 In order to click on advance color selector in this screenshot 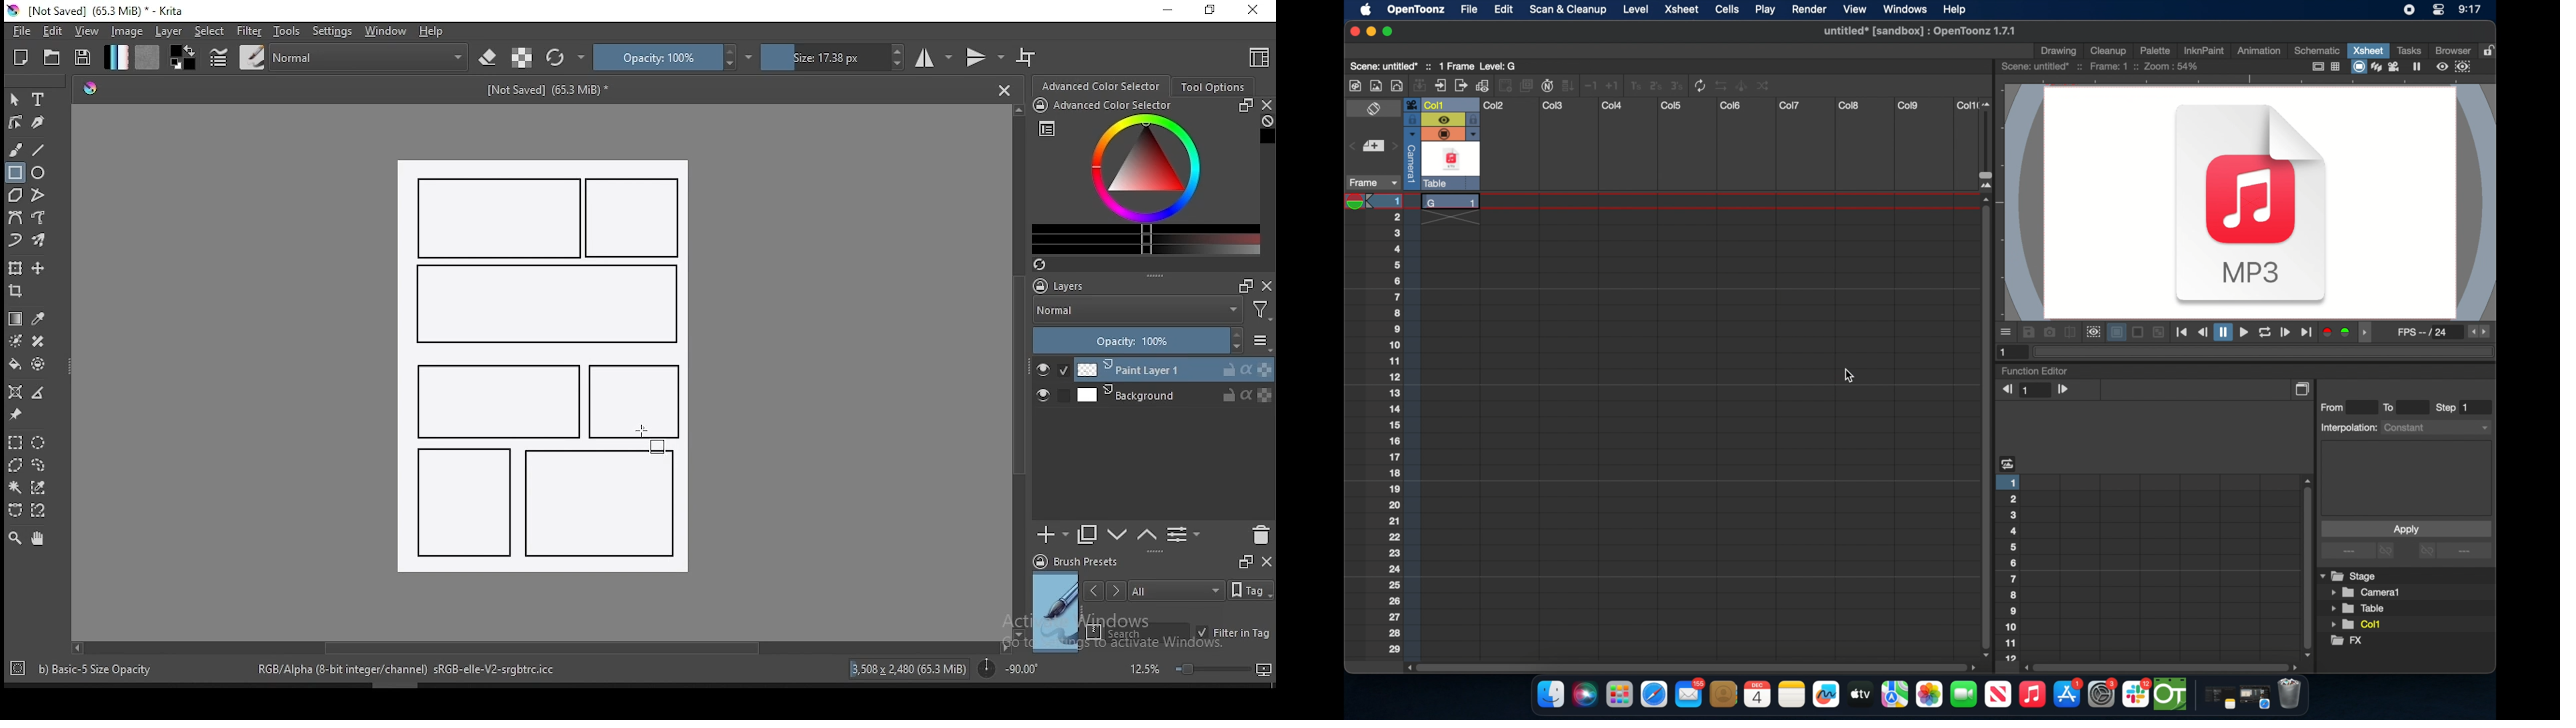, I will do `click(1103, 85)`.